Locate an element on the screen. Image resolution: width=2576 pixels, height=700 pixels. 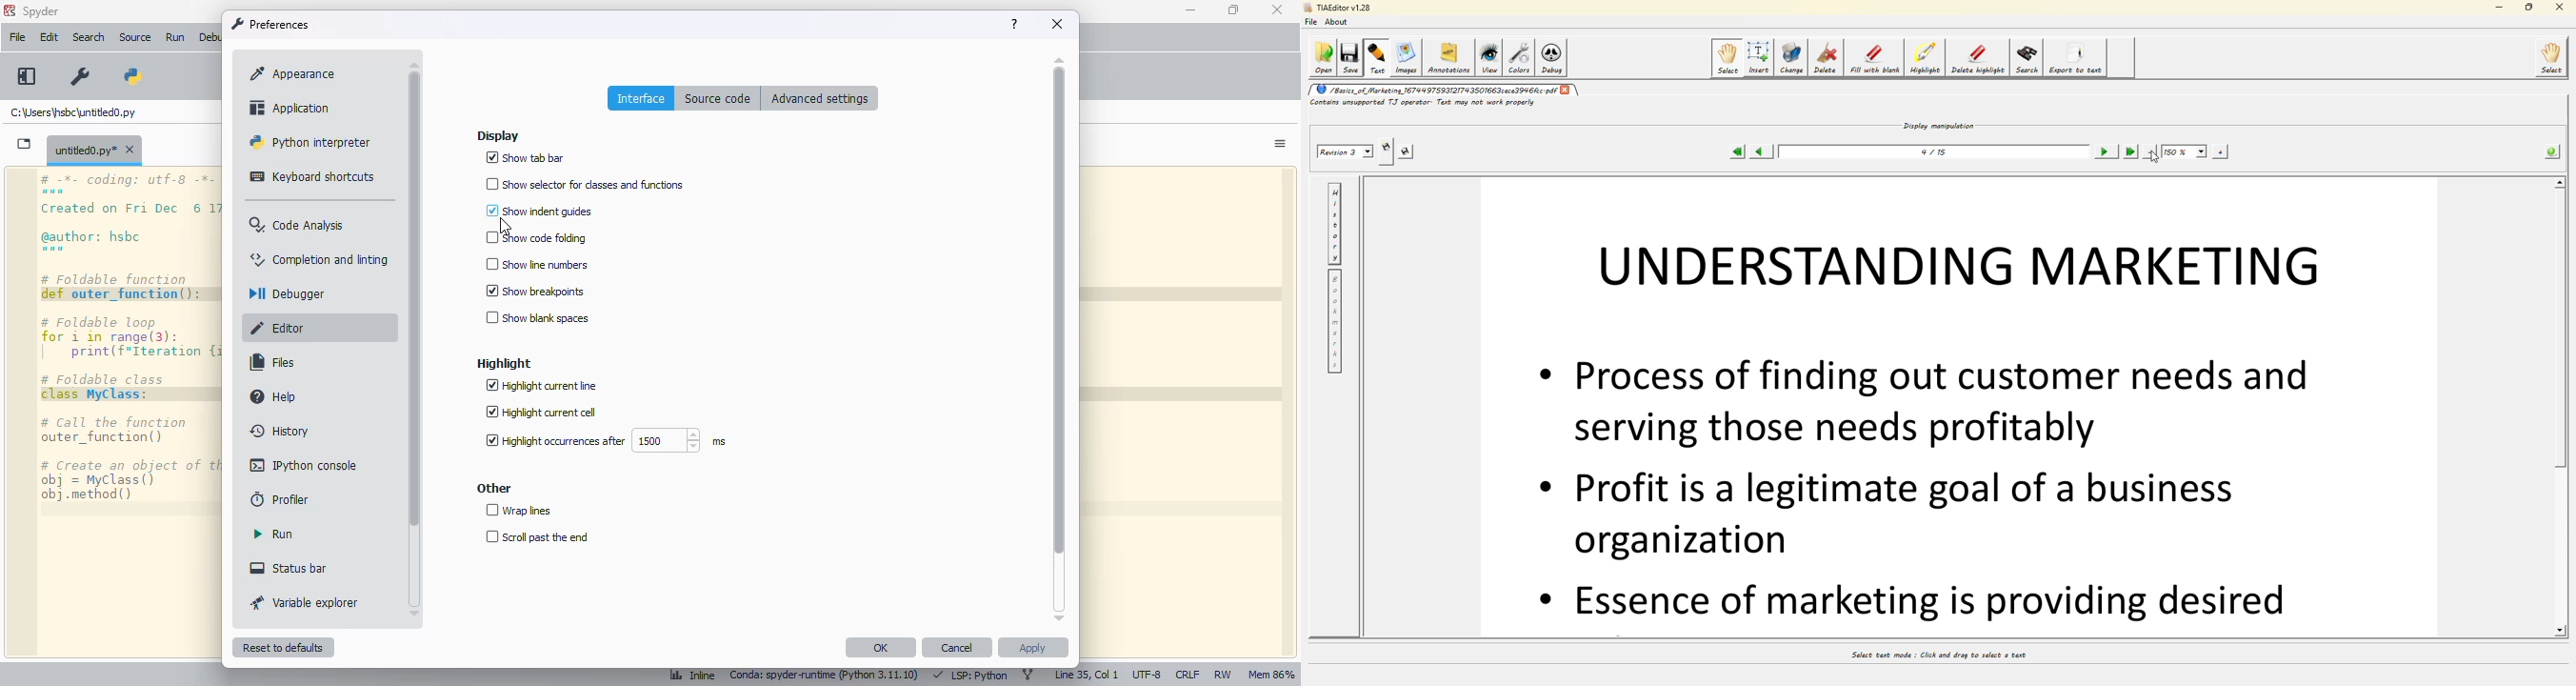
history is located at coordinates (280, 431).